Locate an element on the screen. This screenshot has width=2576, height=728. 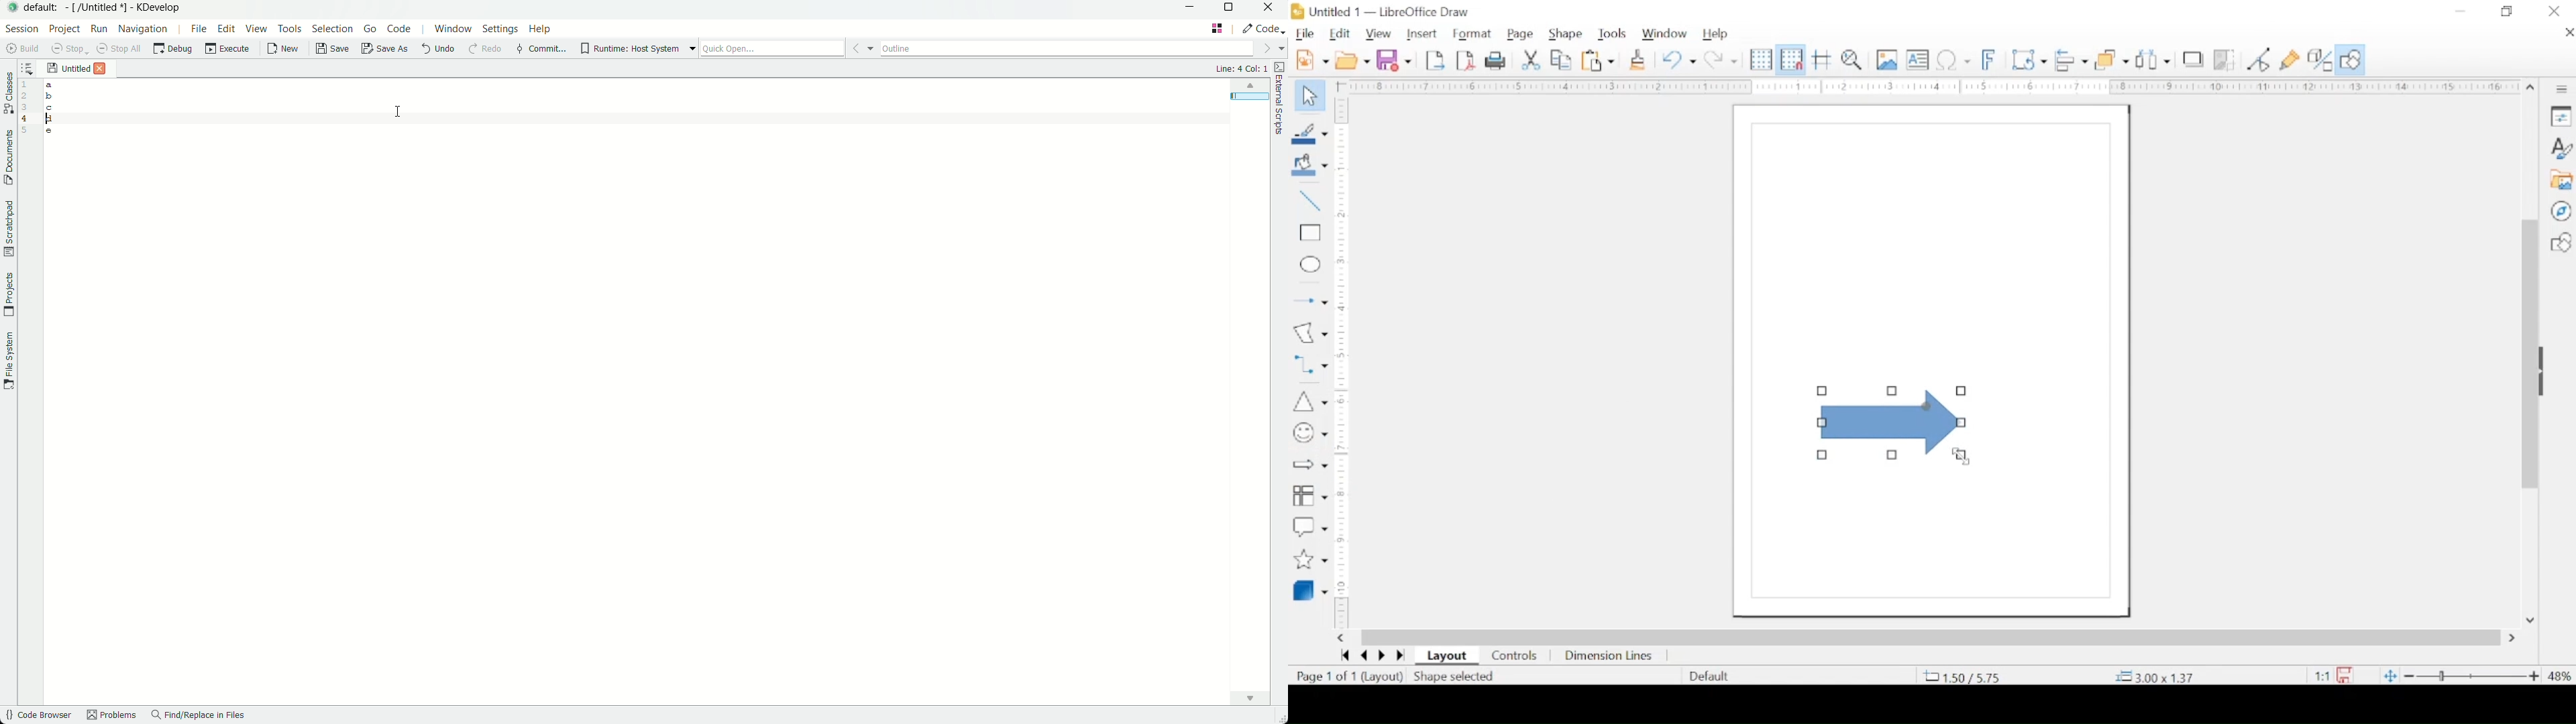
block arrow is located at coordinates (1309, 464).